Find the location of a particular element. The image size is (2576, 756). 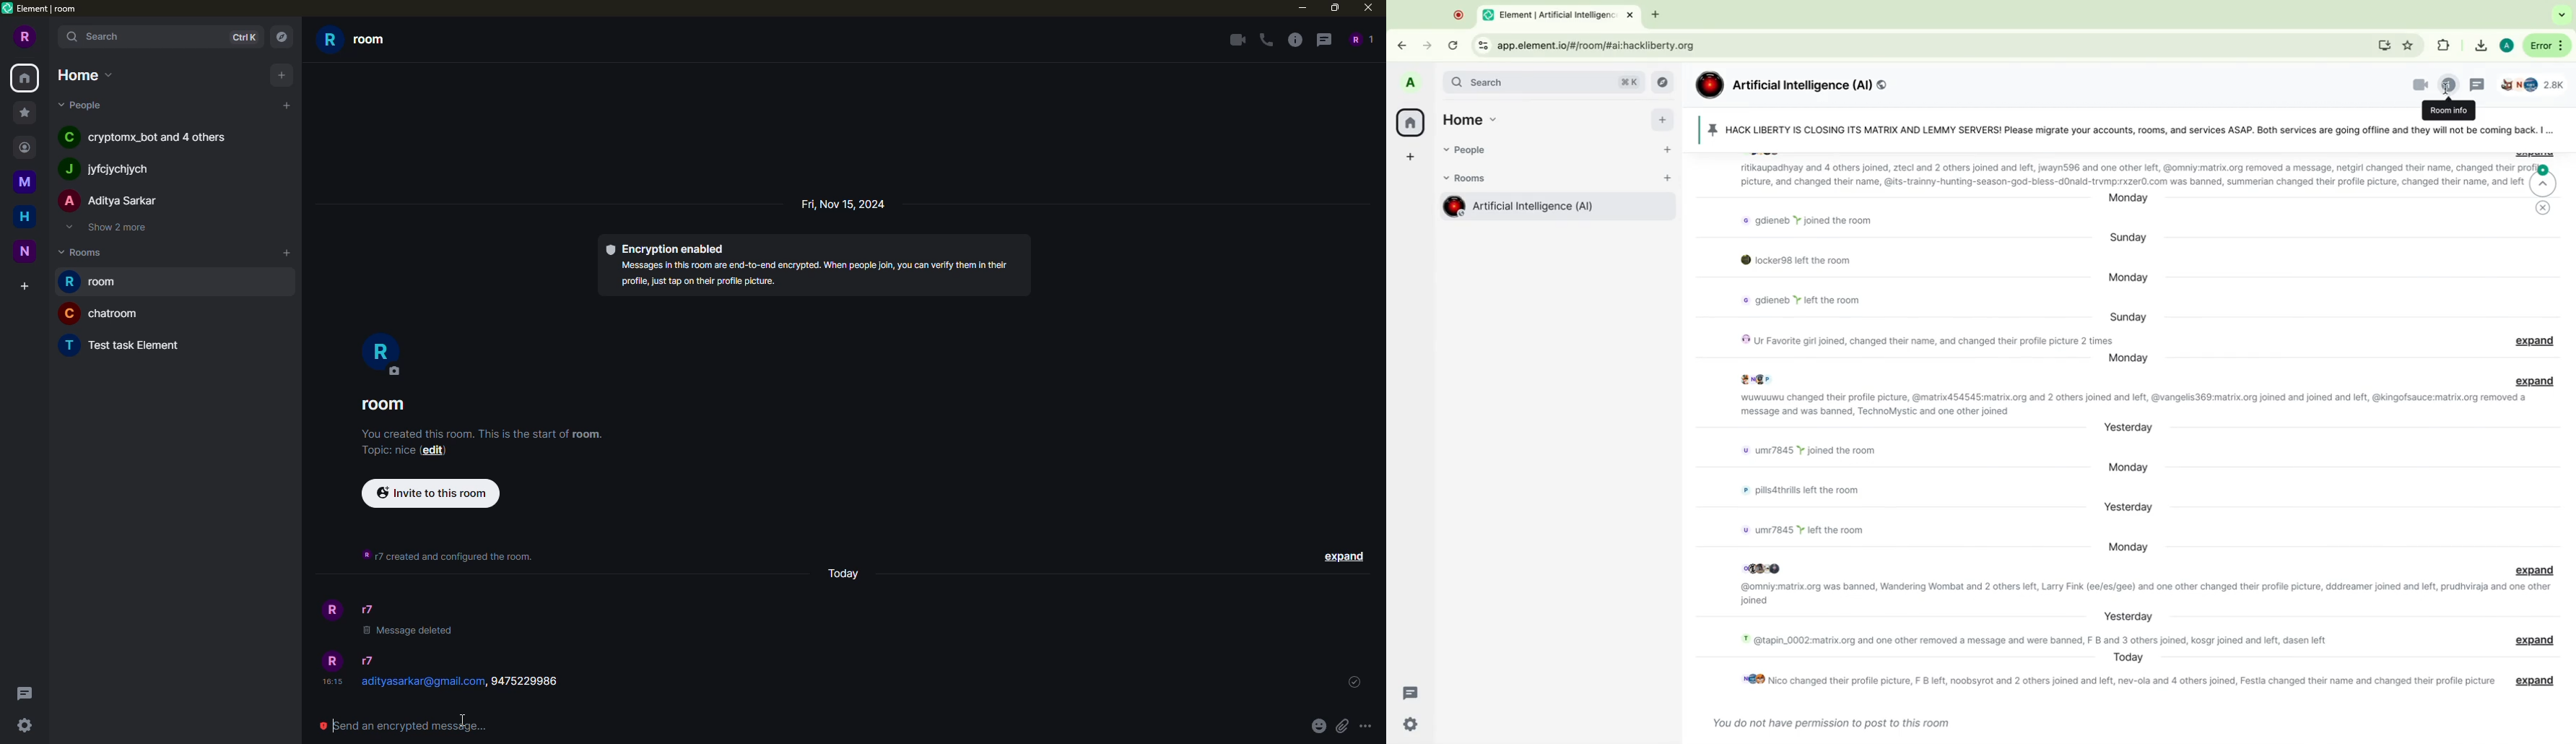

video call is located at coordinates (1232, 38).